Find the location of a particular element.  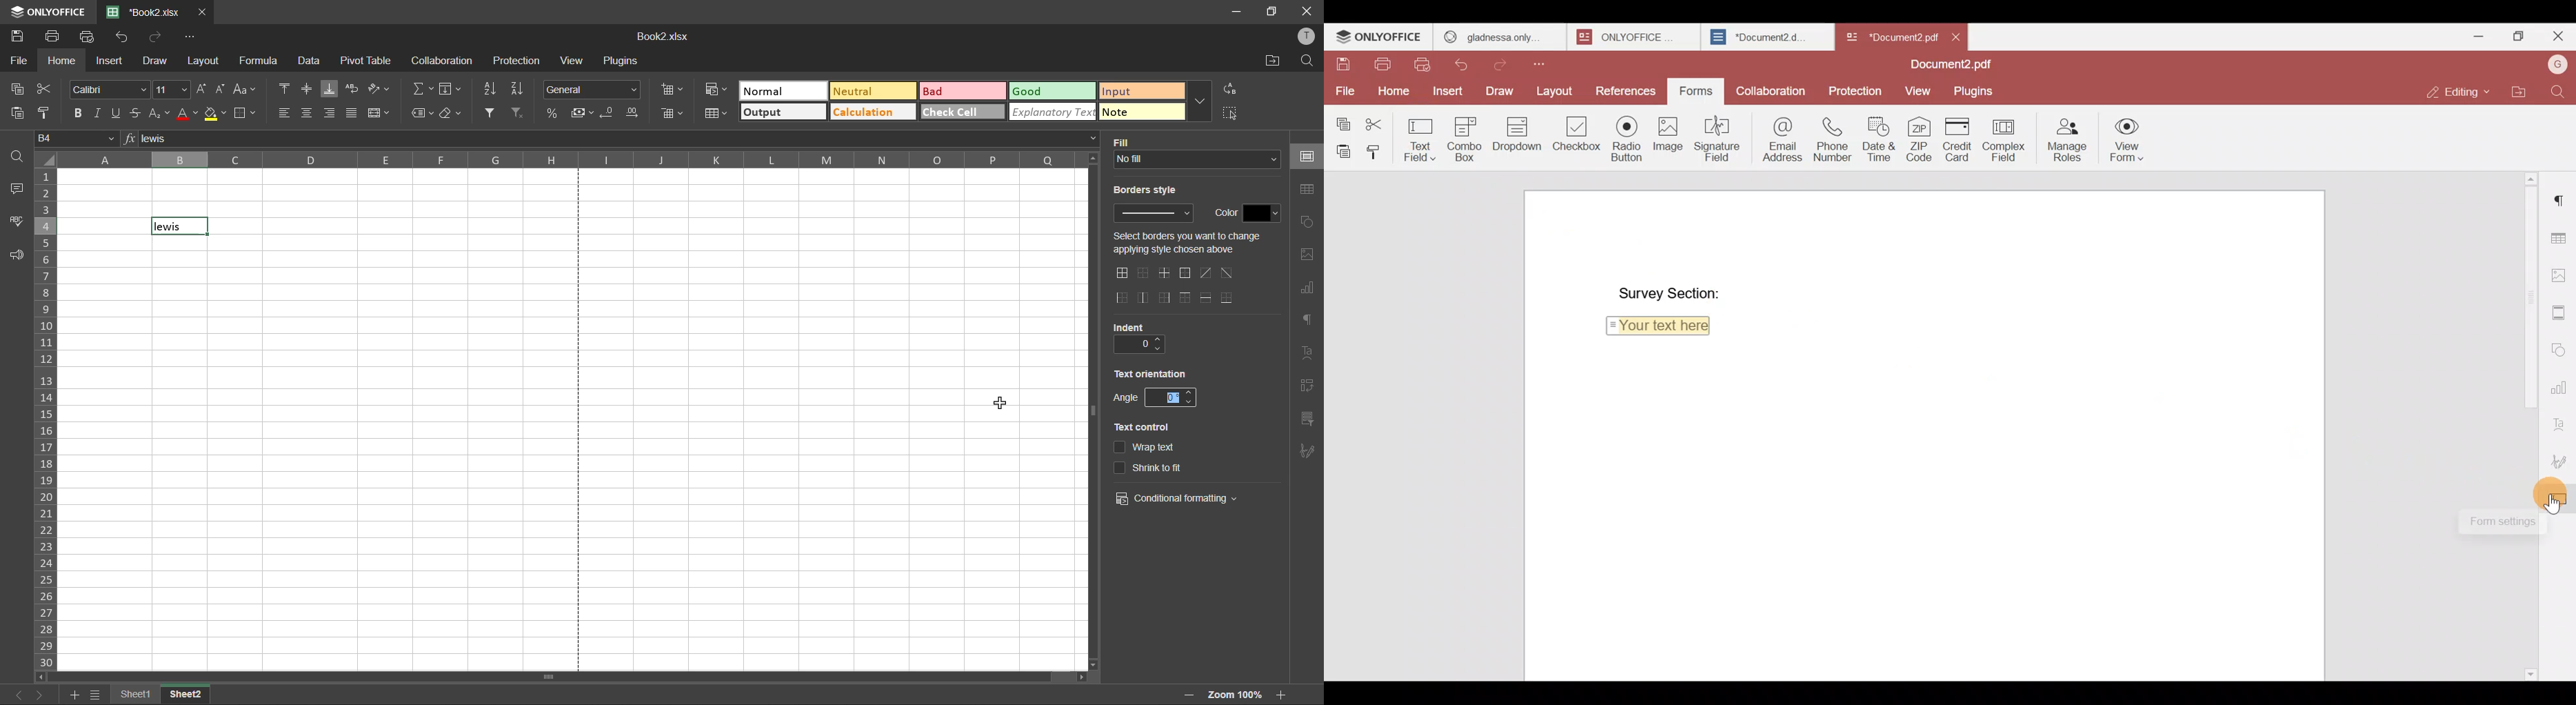

shrink to it is located at coordinates (1149, 466).